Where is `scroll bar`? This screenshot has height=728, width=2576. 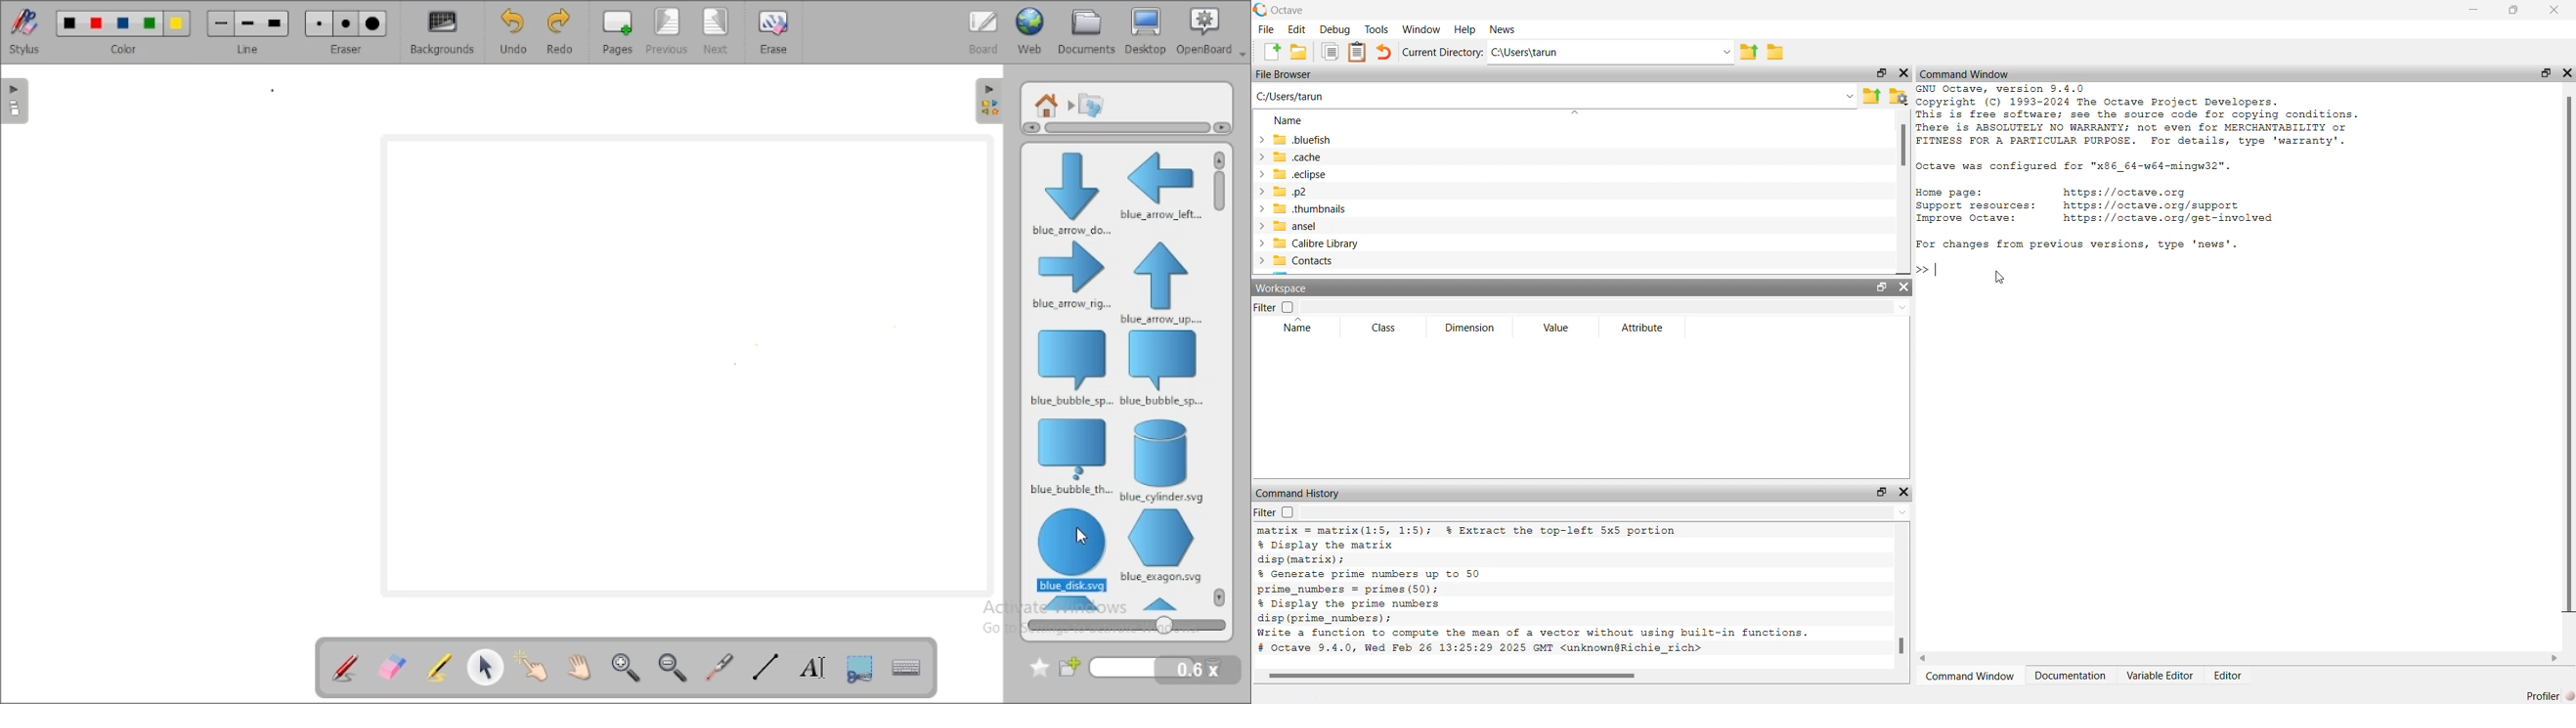
scroll bar is located at coordinates (1901, 646).